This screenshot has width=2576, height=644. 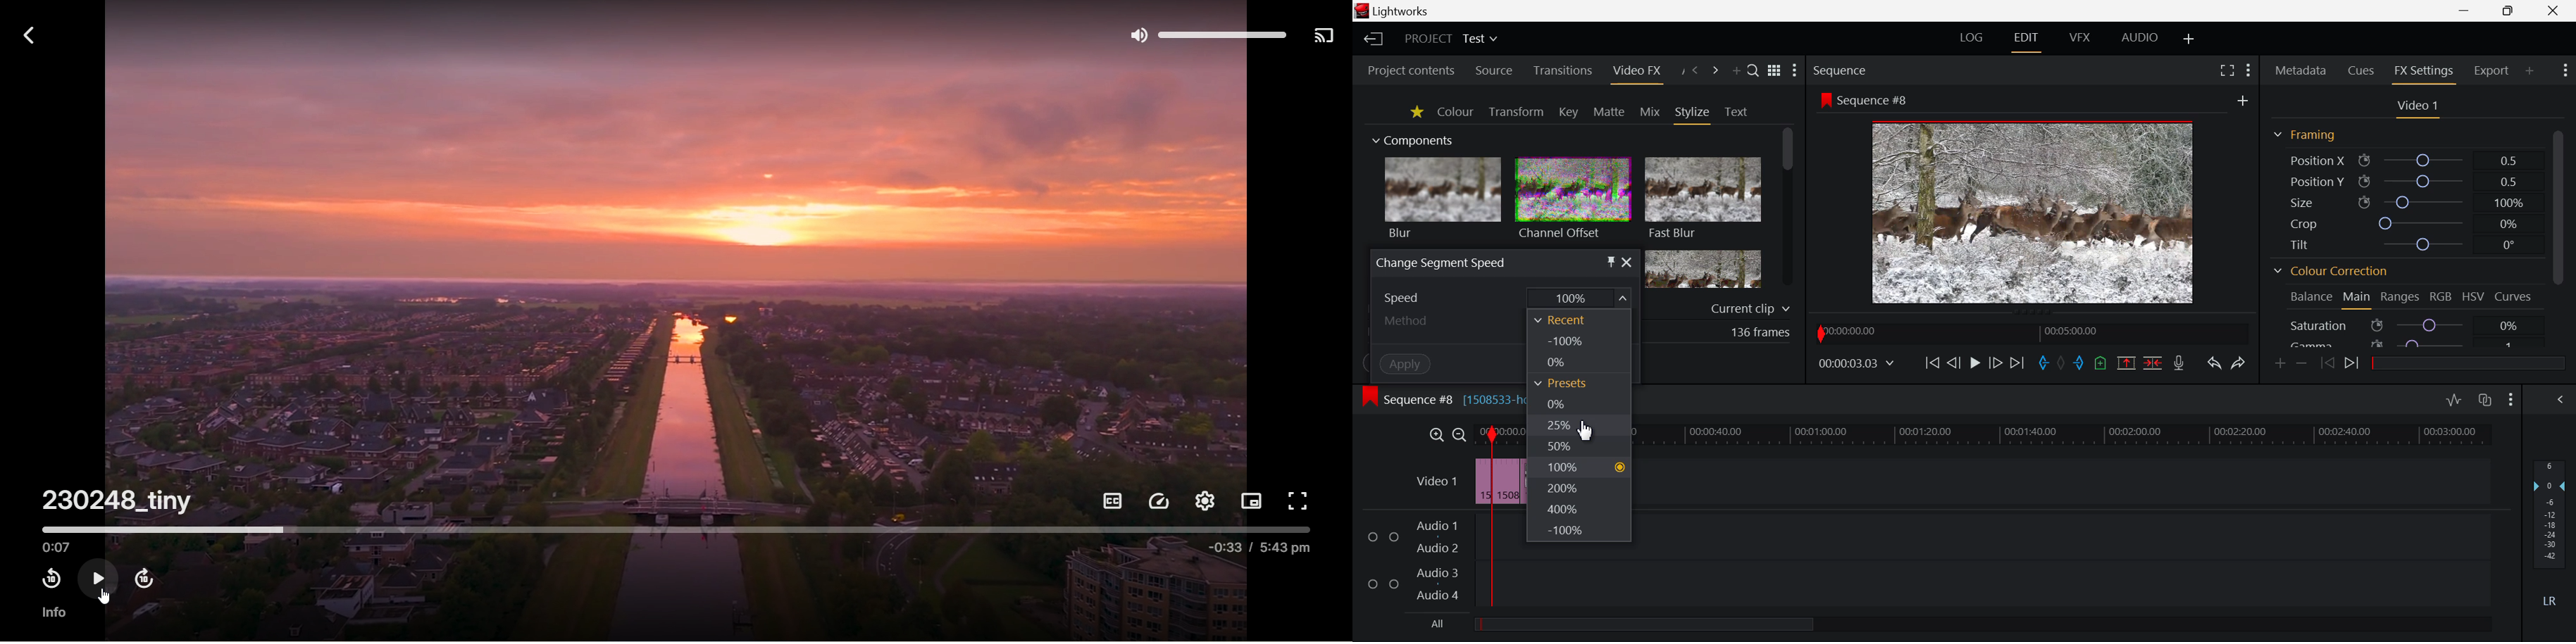 I want to click on Matte, so click(x=1609, y=112).